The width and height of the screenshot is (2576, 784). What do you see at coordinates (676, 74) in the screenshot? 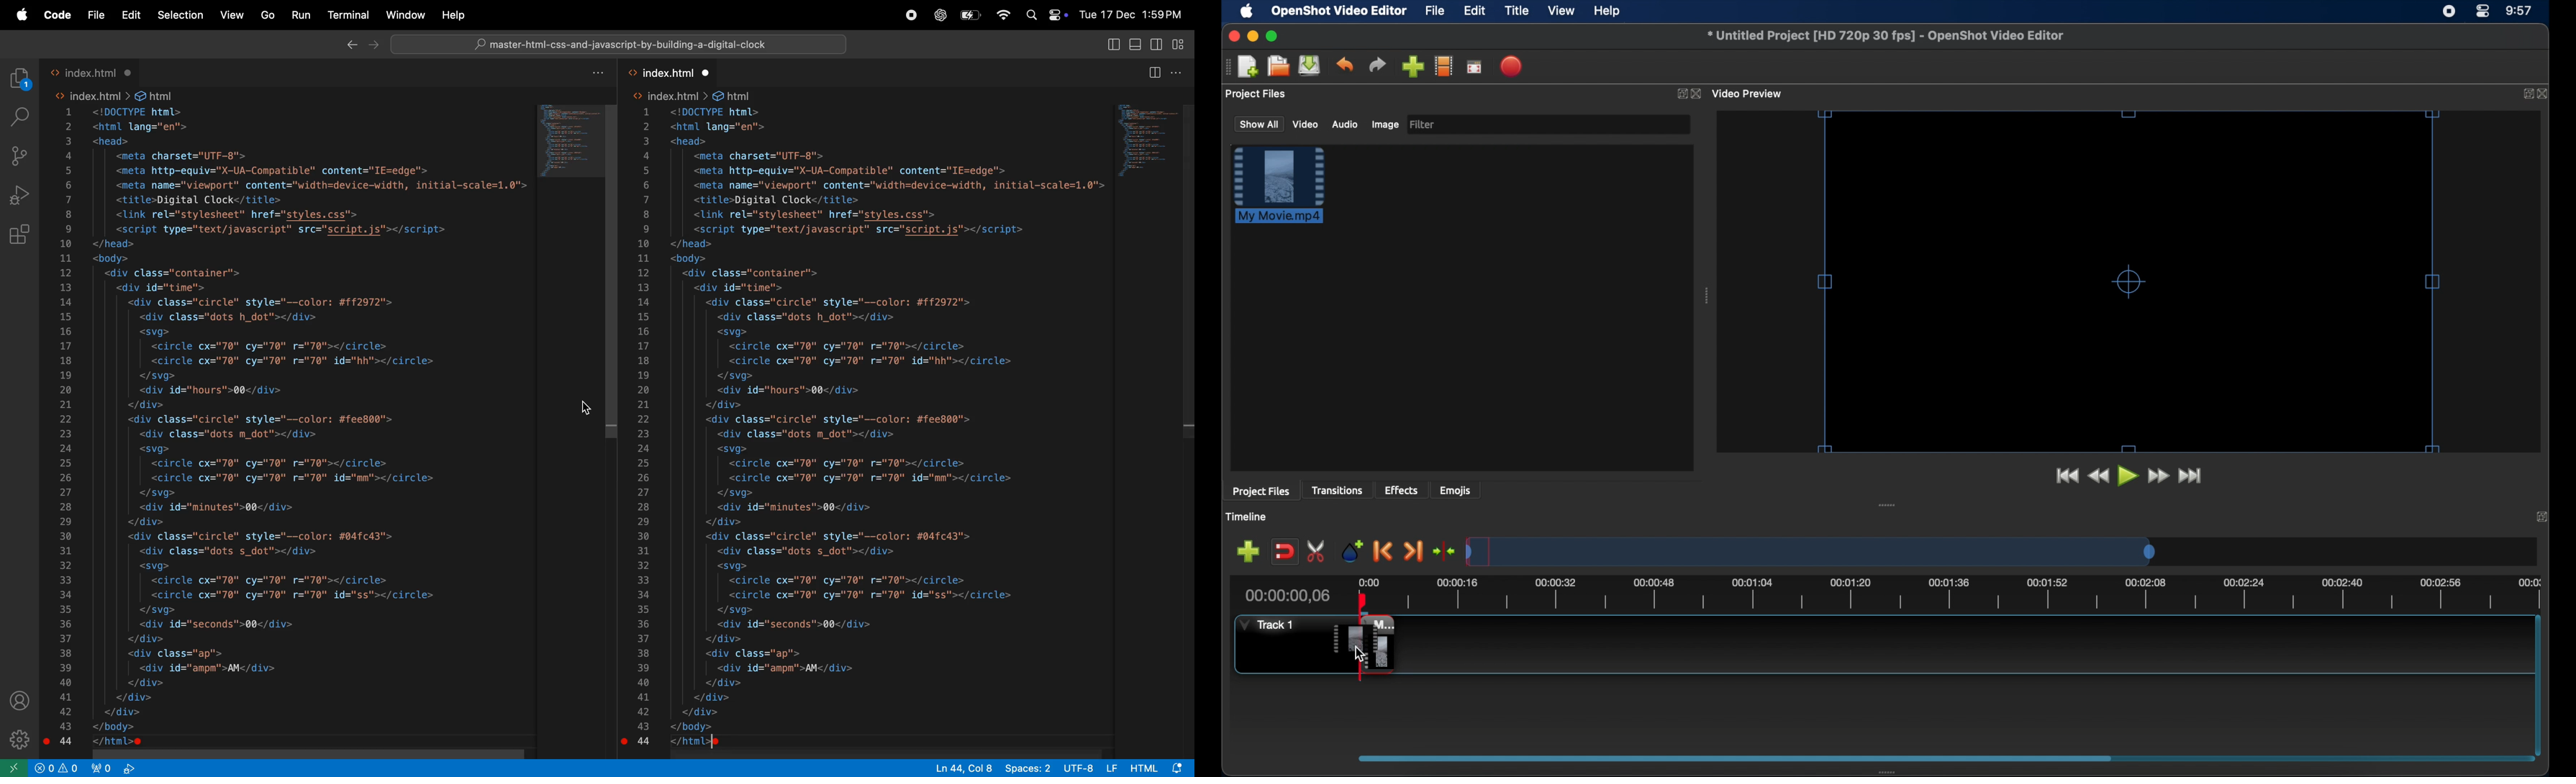
I see `index.html` at bounding box center [676, 74].